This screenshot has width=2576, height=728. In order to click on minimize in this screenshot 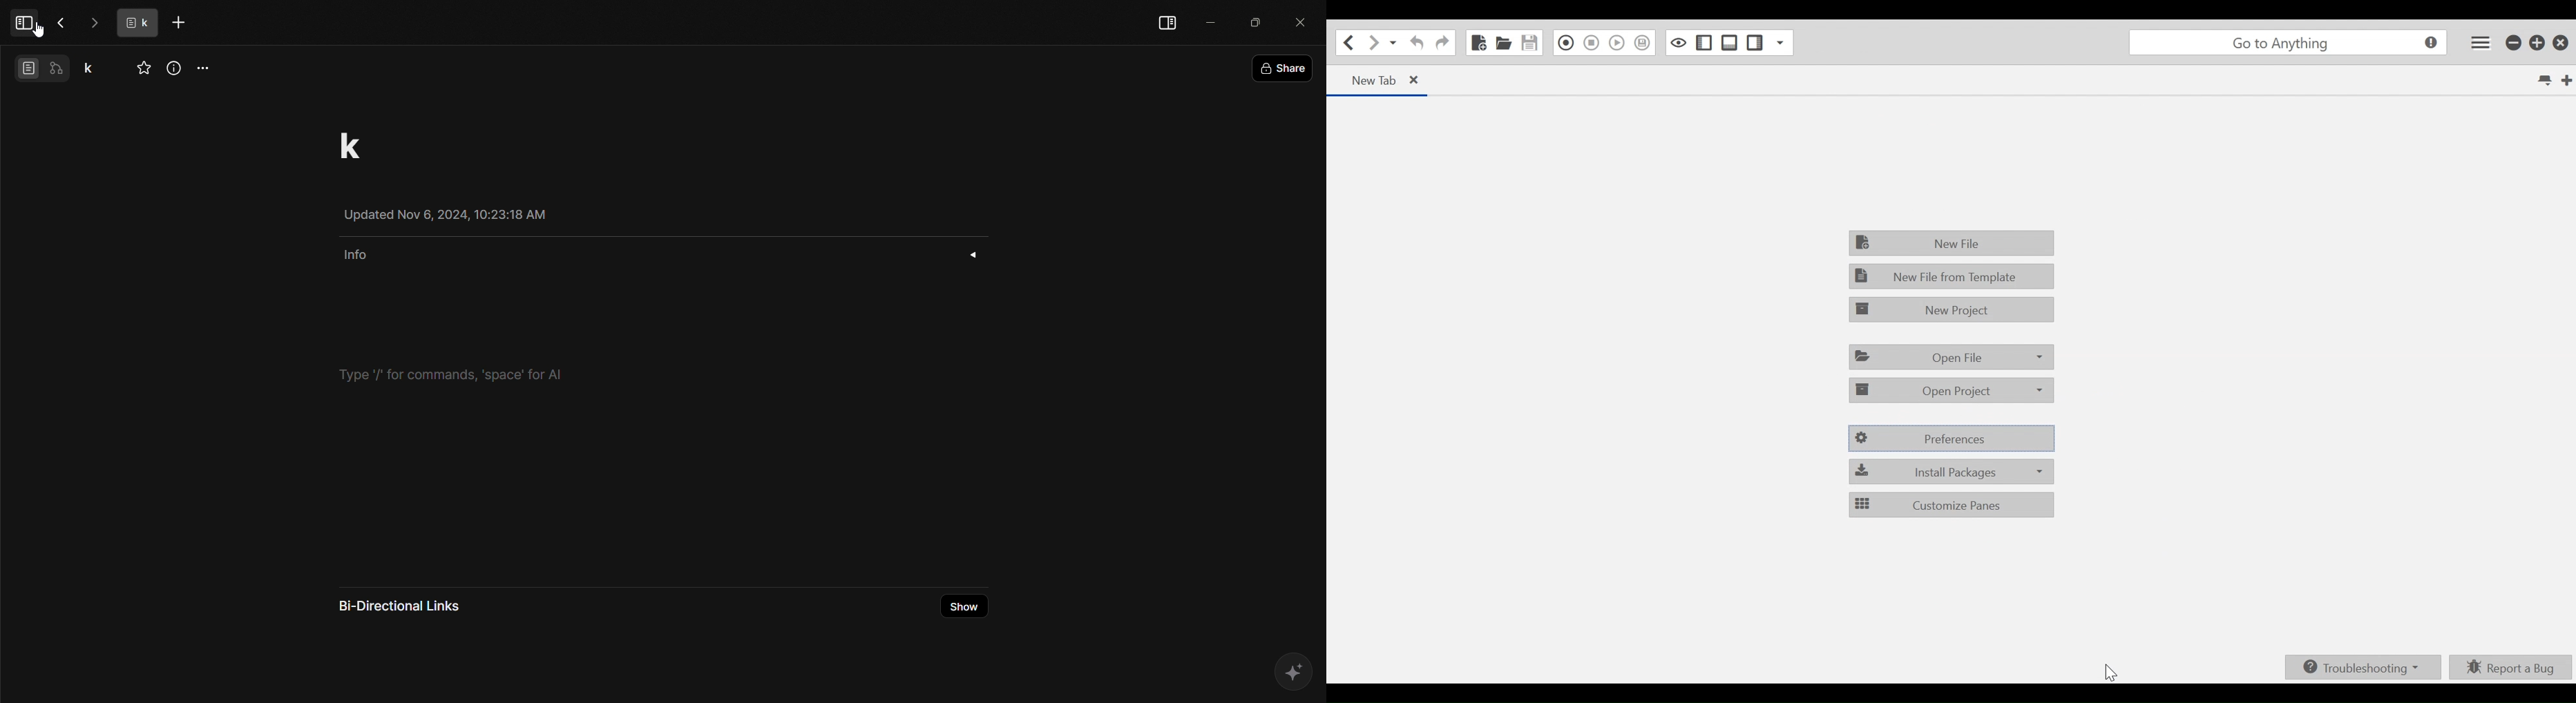, I will do `click(2515, 43)`.